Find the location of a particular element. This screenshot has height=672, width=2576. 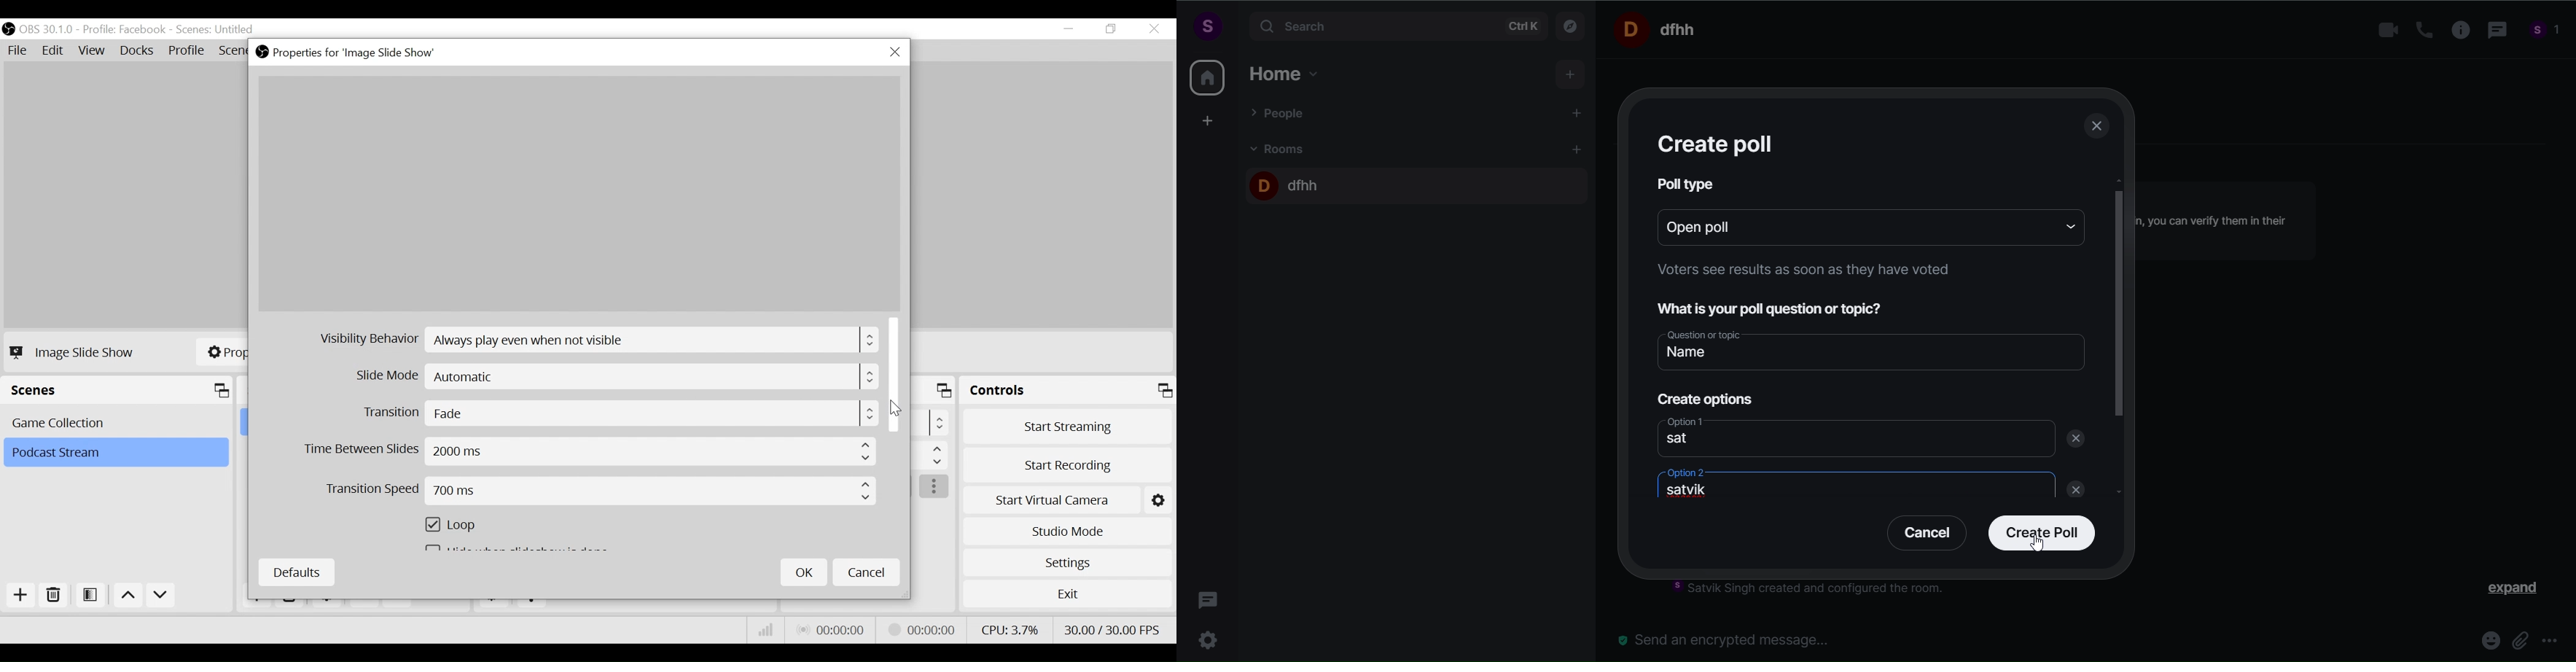

View is located at coordinates (94, 52).